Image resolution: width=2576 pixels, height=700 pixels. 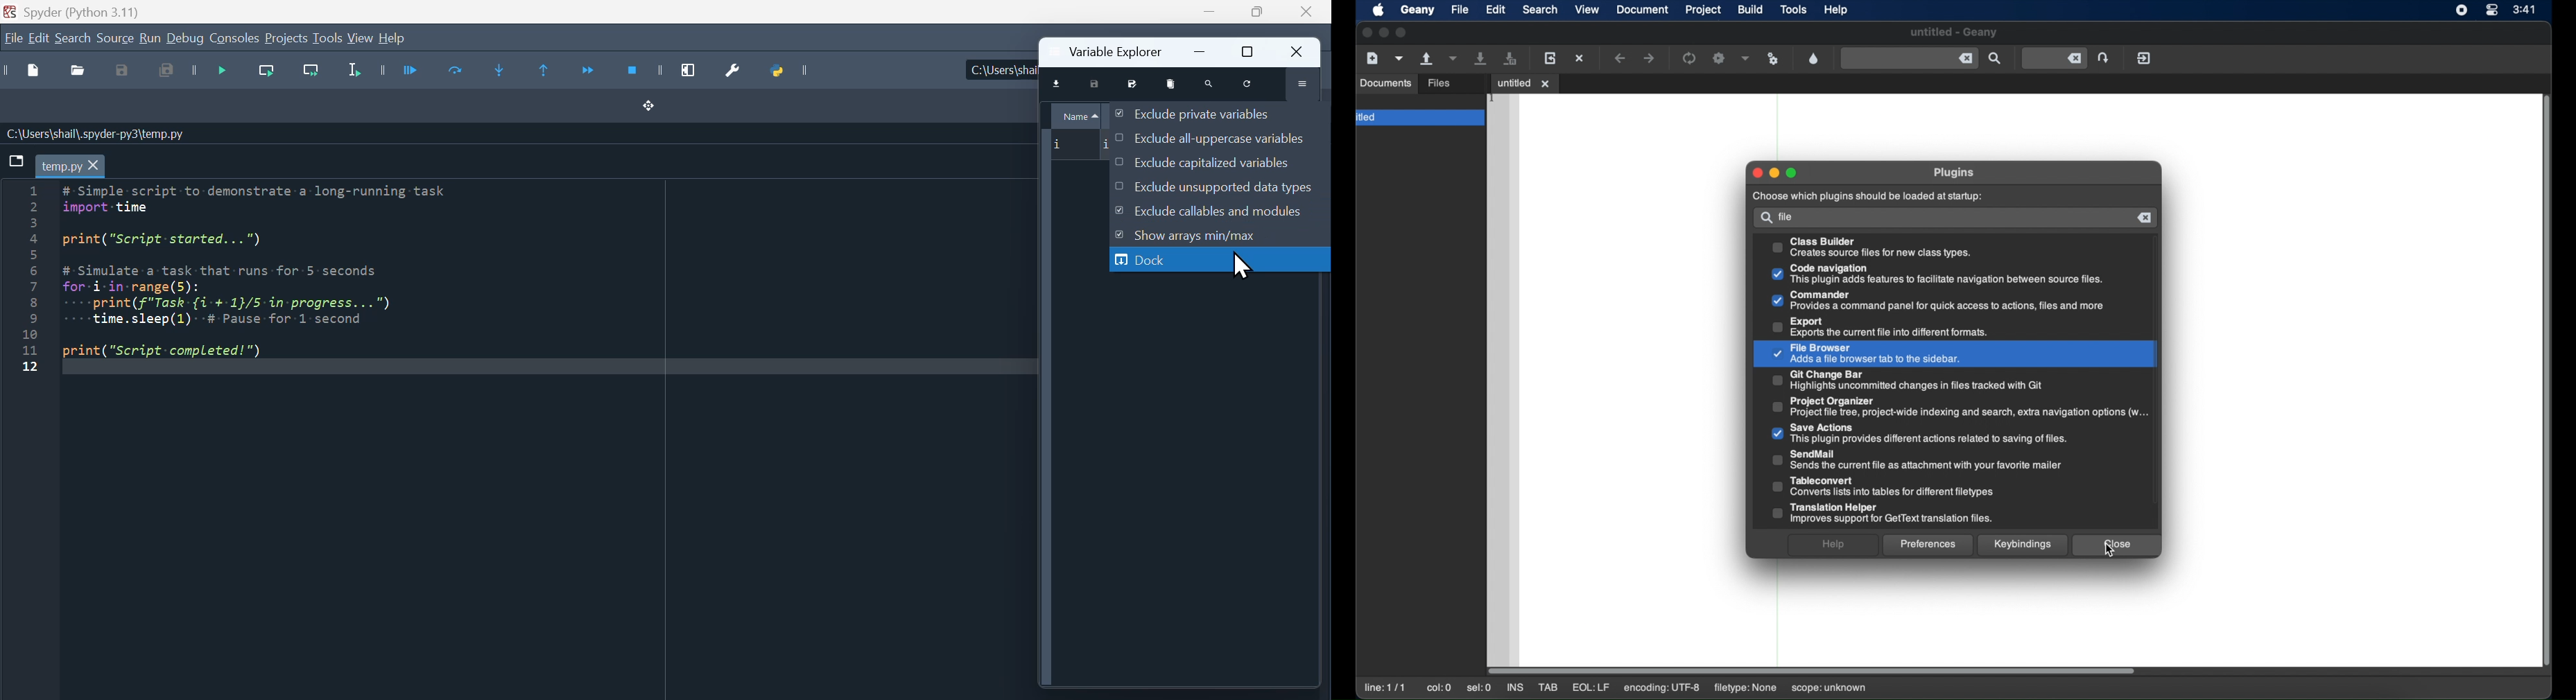 What do you see at coordinates (103, 10) in the screenshot?
I see `Spyder` at bounding box center [103, 10].